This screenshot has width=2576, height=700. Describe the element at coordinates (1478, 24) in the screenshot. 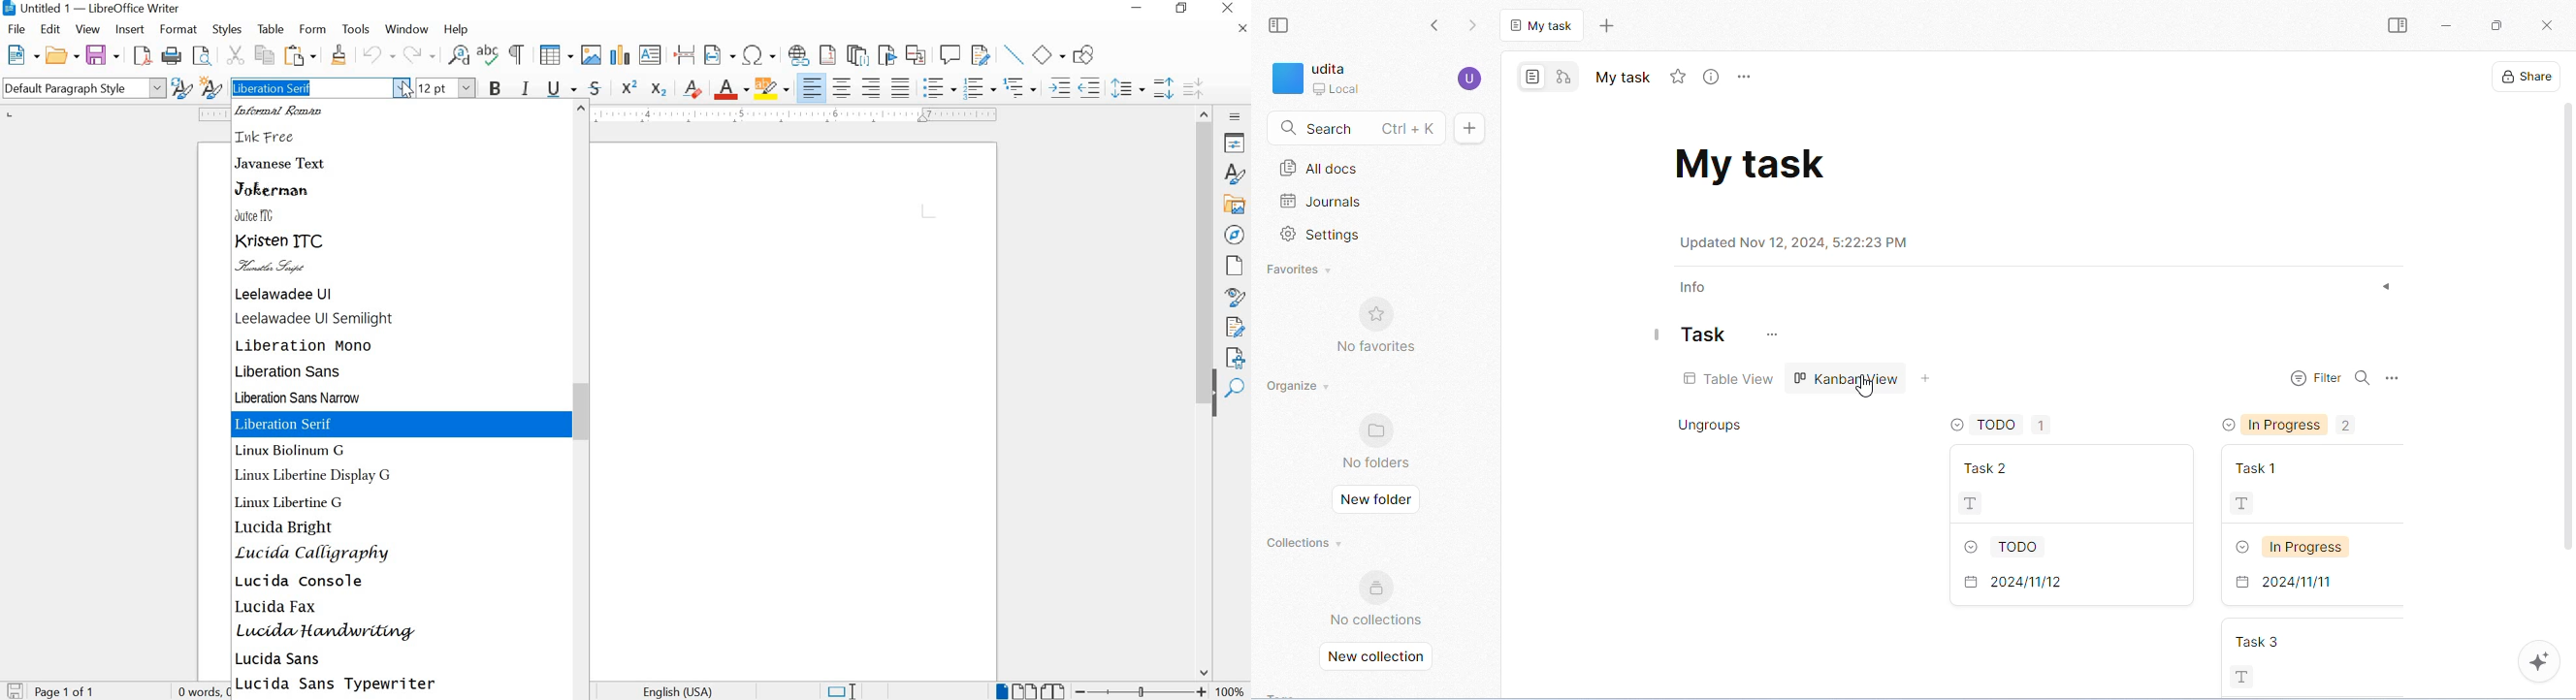

I see `go forward` at that location.